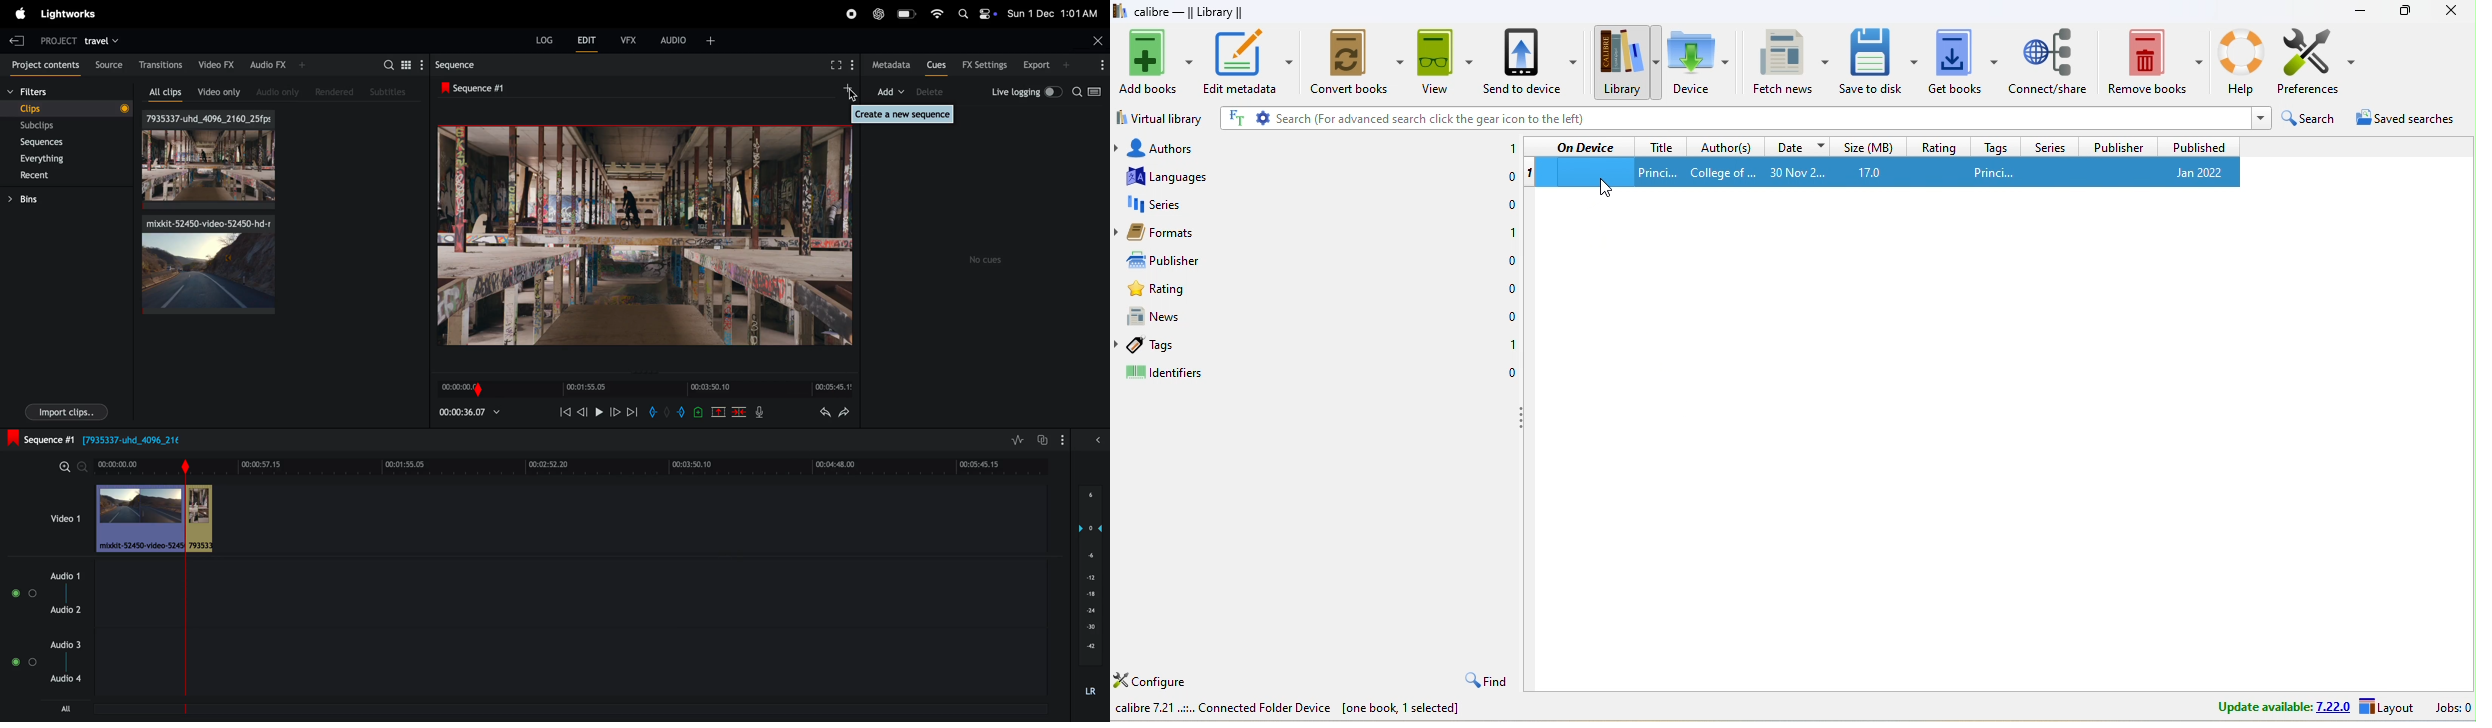 The height and width of the screenshot is (728, 2492). I want to click on playback time, so click(472, 413).